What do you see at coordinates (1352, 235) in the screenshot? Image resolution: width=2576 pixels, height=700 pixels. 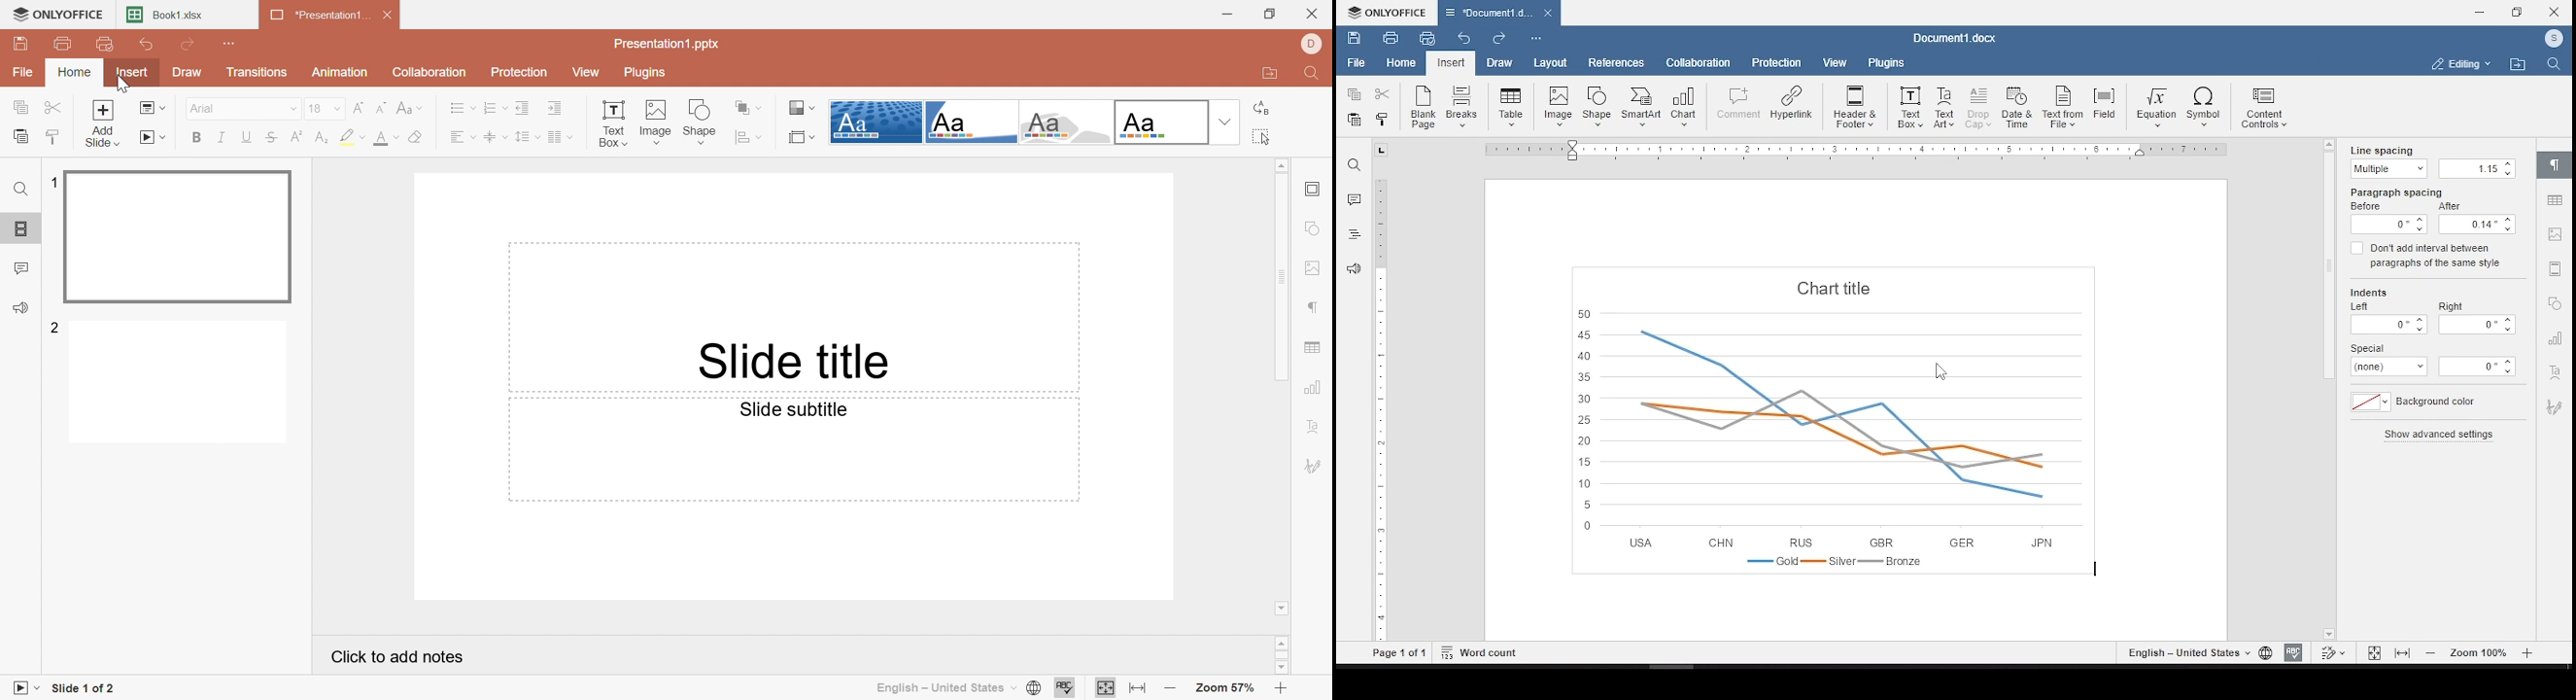 I see `headings` at bounding box center [1352, 235].